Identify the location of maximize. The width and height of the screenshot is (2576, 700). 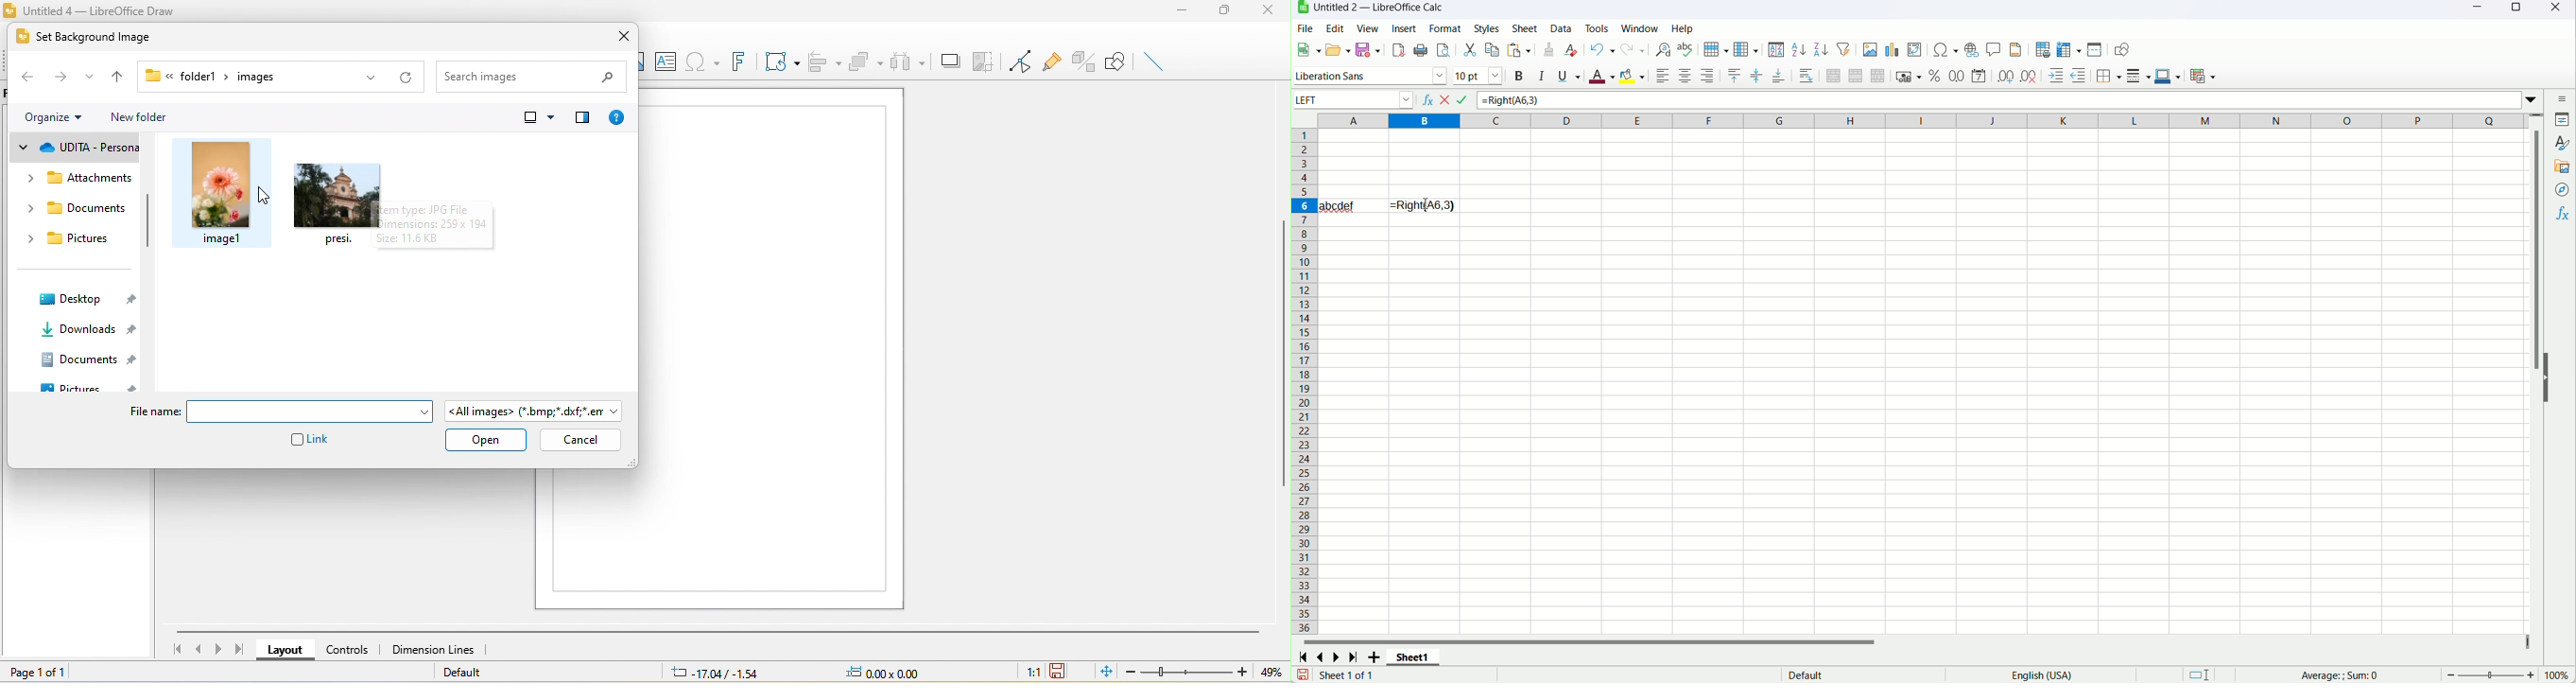
(2514, 9).